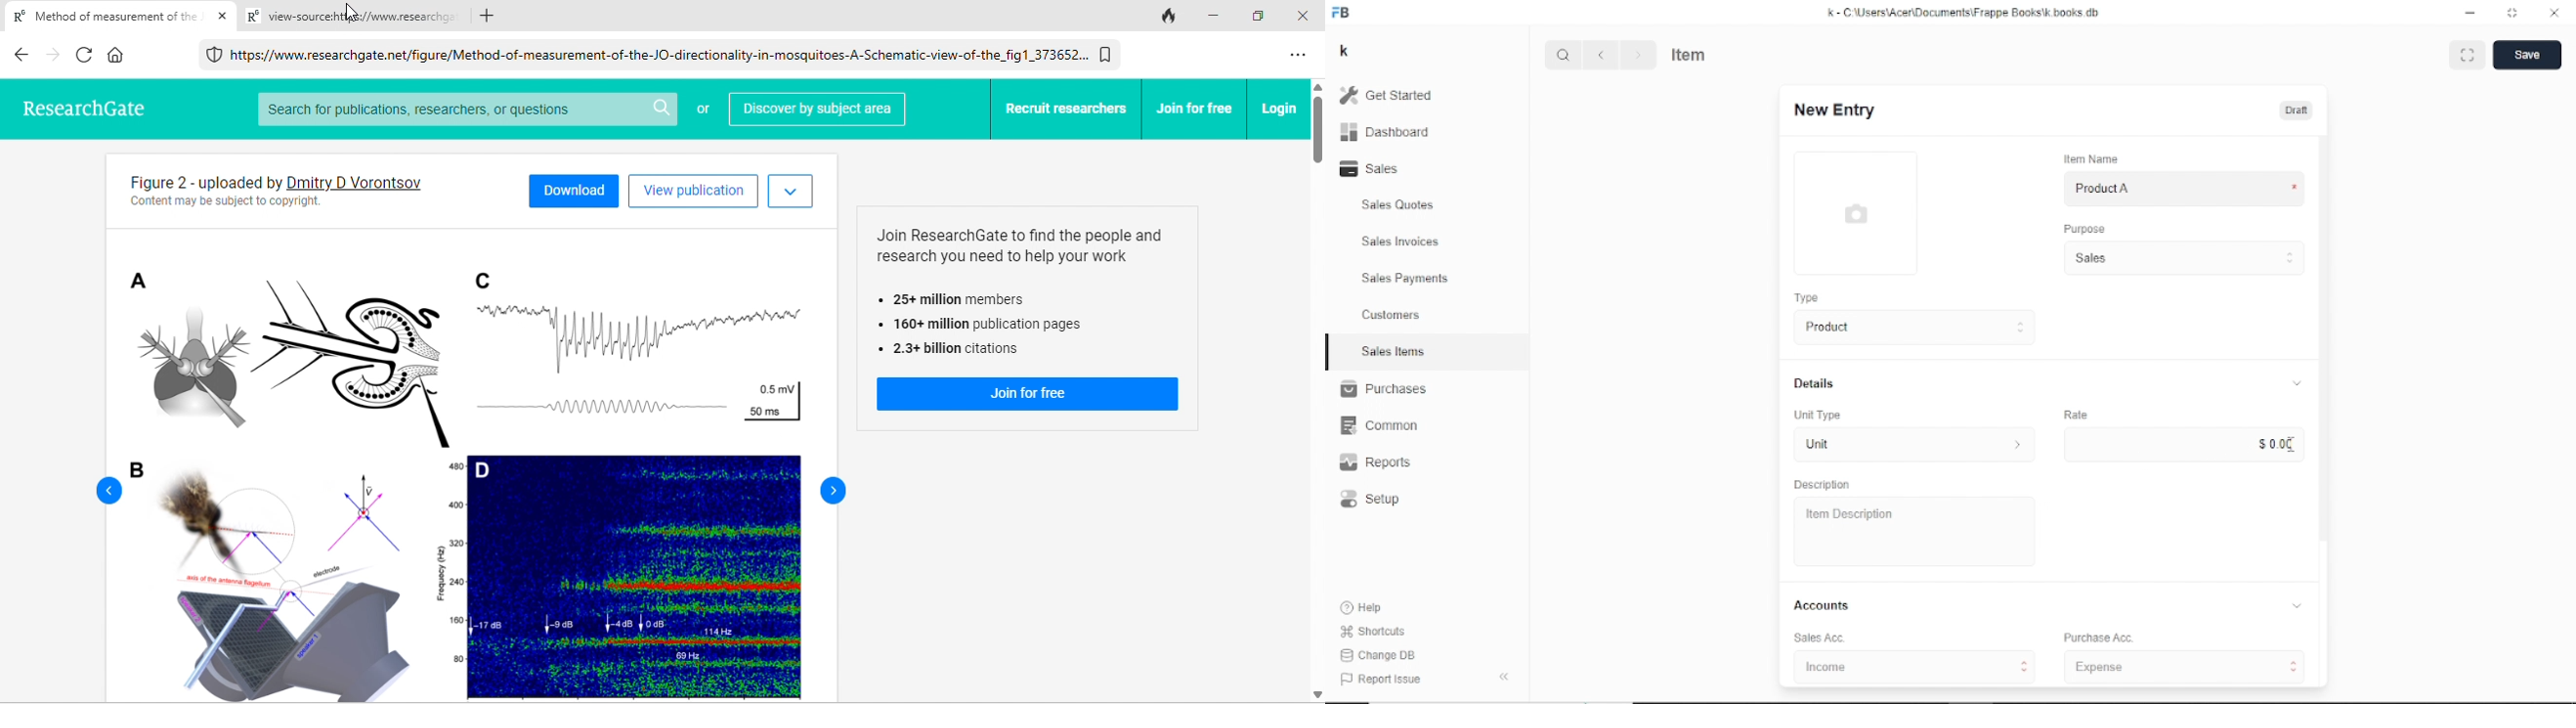 The height and width of the screenshot is (728, 2576). I want to click on Minimize, so click(2471, 14).